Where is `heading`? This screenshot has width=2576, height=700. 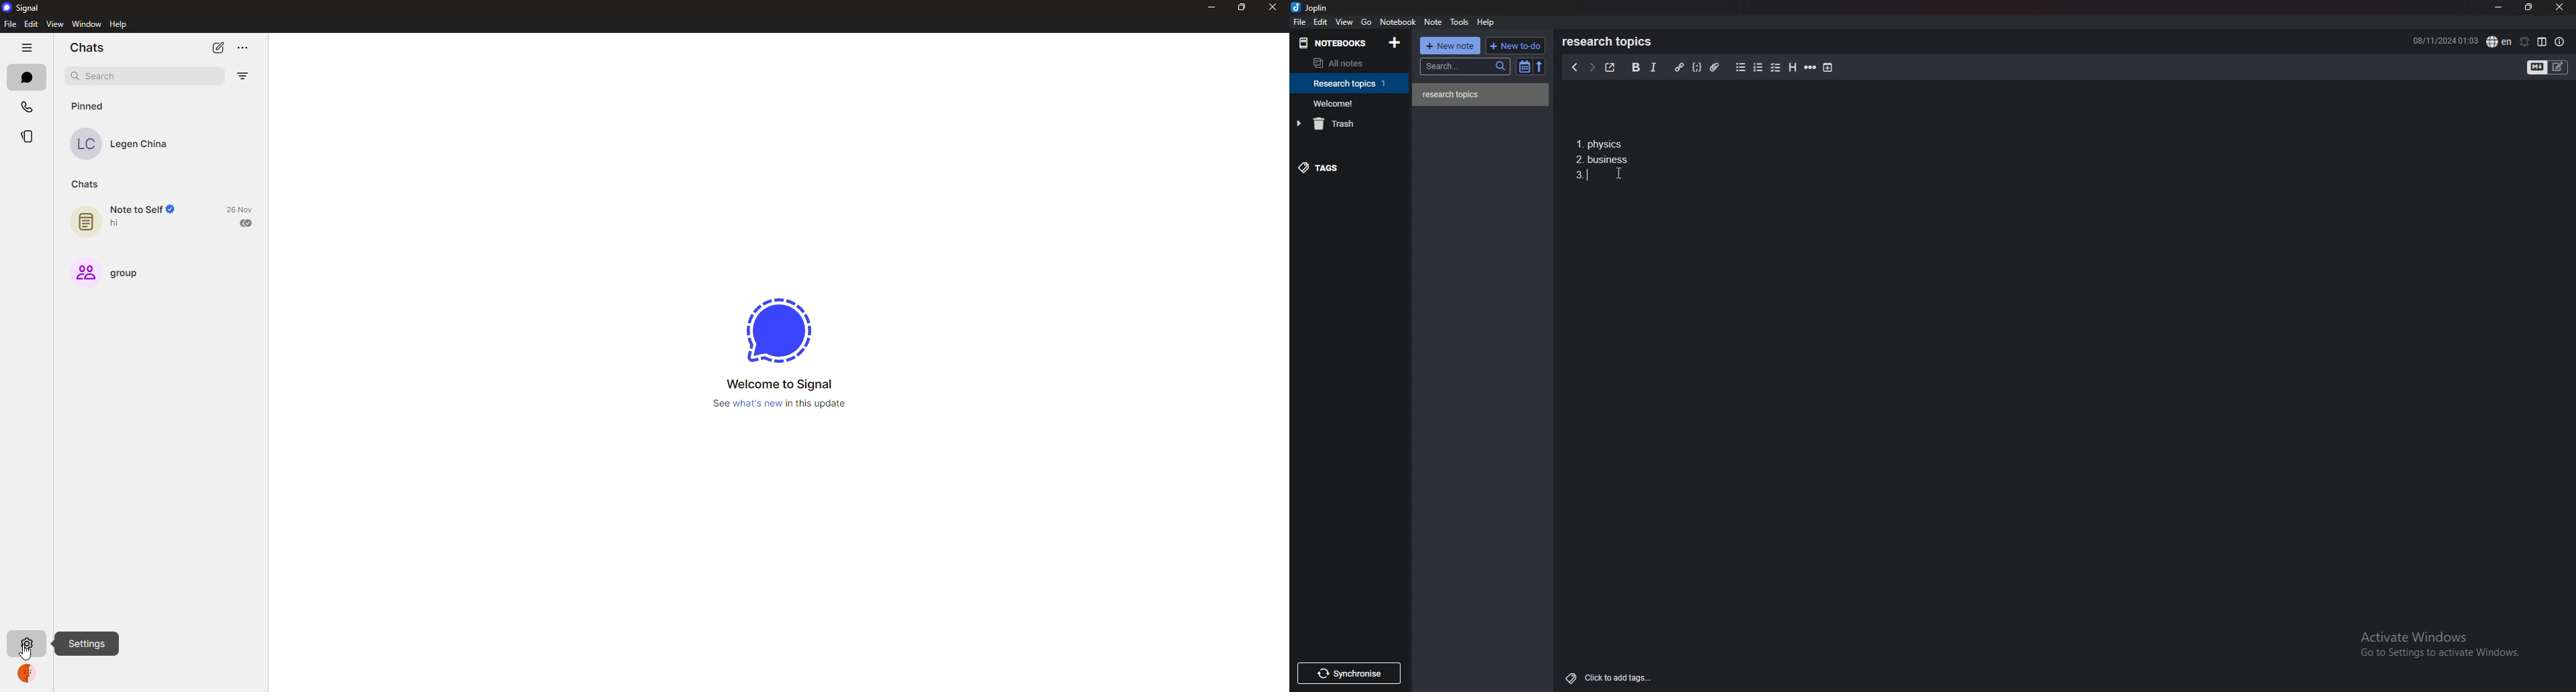 heading is located at coordinates (1792, 68).